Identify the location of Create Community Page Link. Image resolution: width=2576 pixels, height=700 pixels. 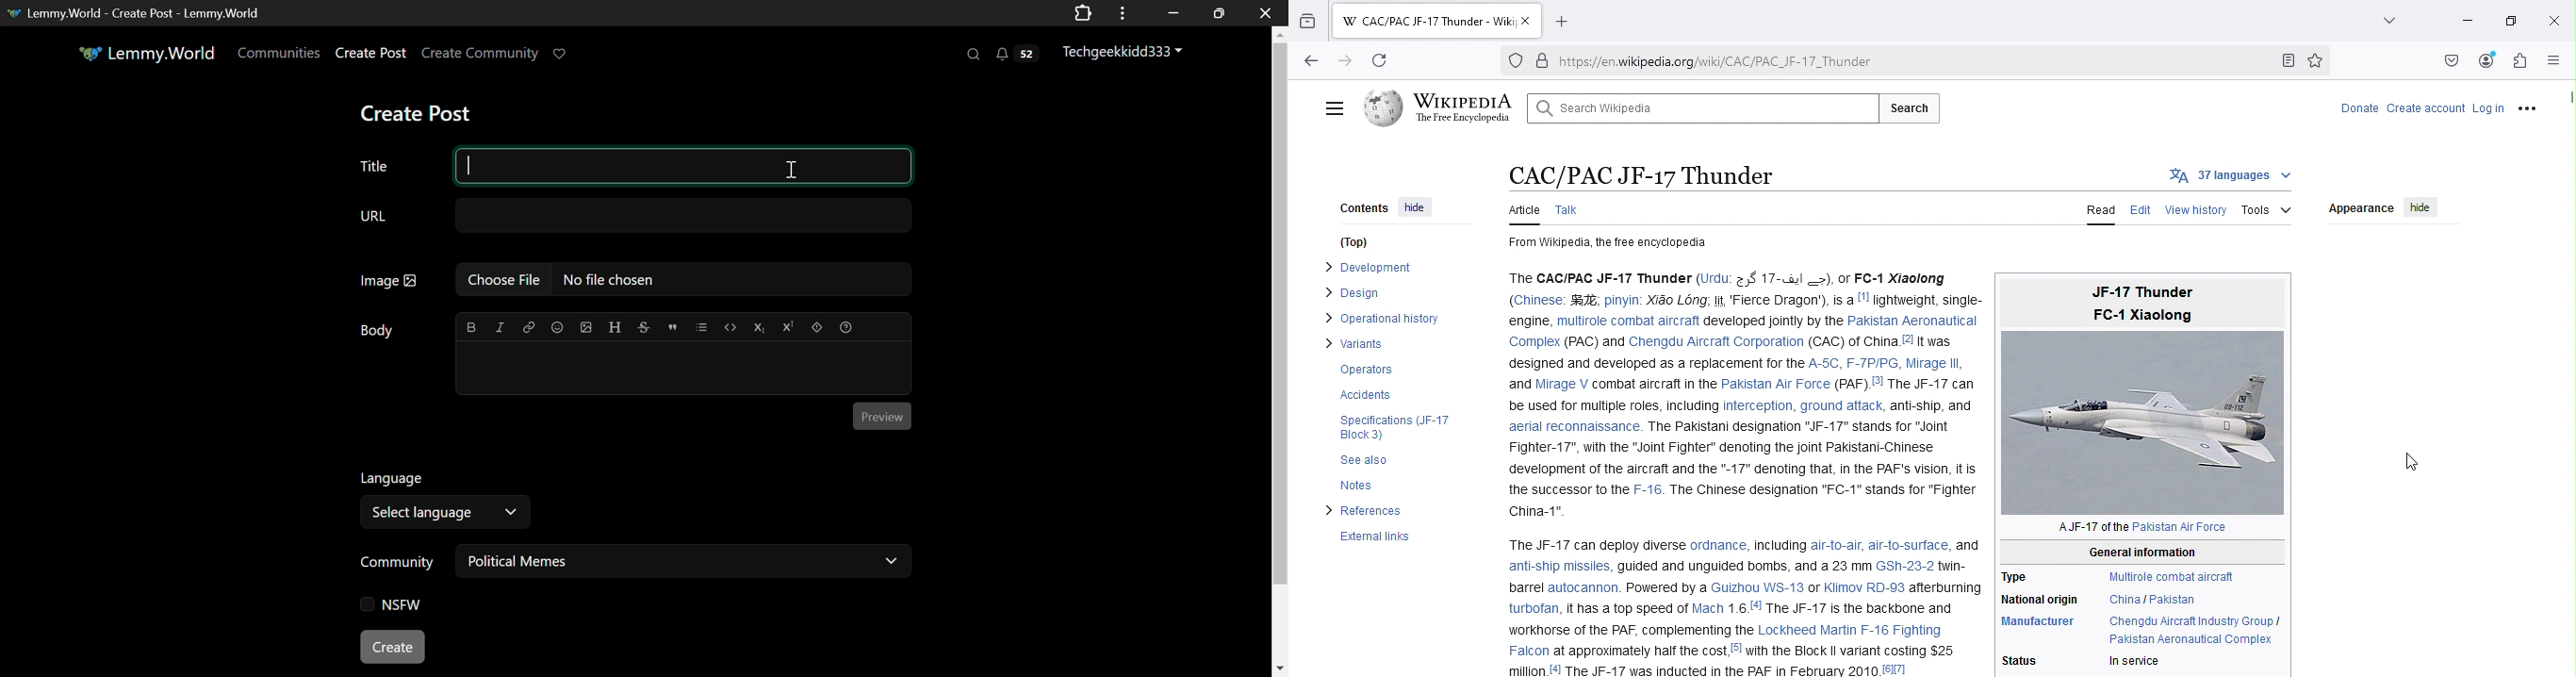
(481, 52).